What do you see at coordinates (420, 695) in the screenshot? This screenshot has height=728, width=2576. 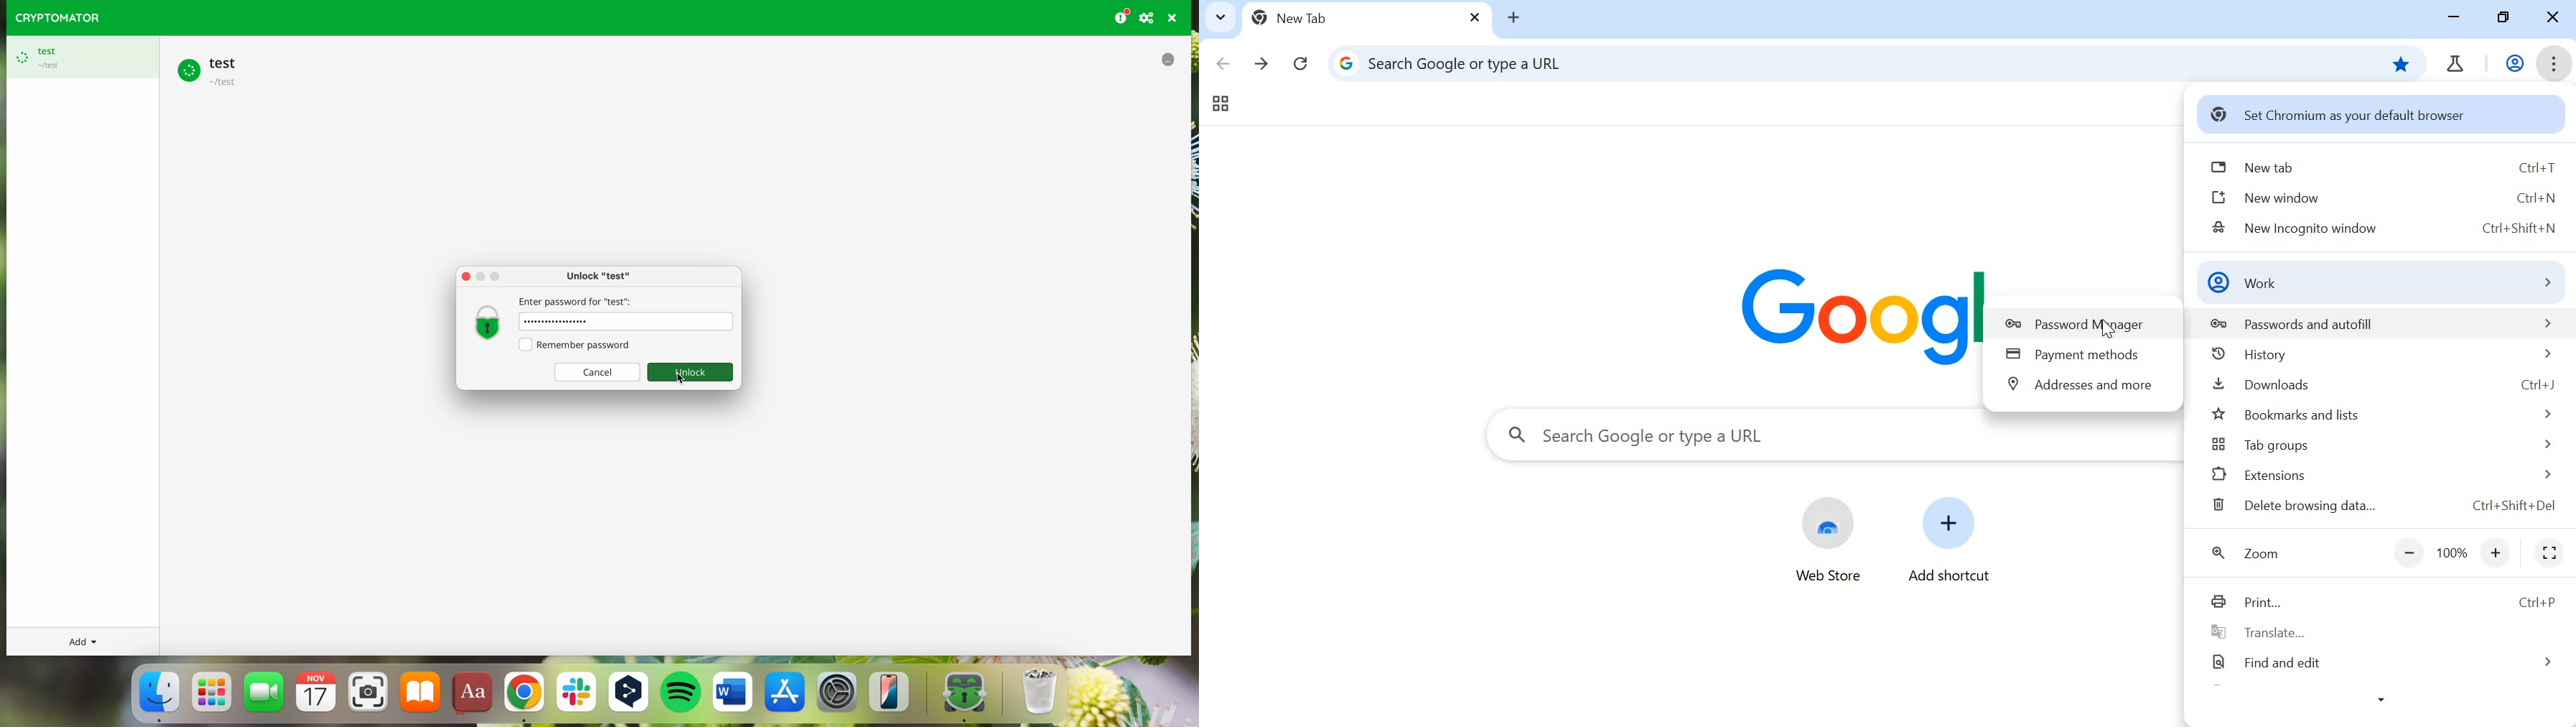 I see `iBooks` at bounding box center [420, 695].